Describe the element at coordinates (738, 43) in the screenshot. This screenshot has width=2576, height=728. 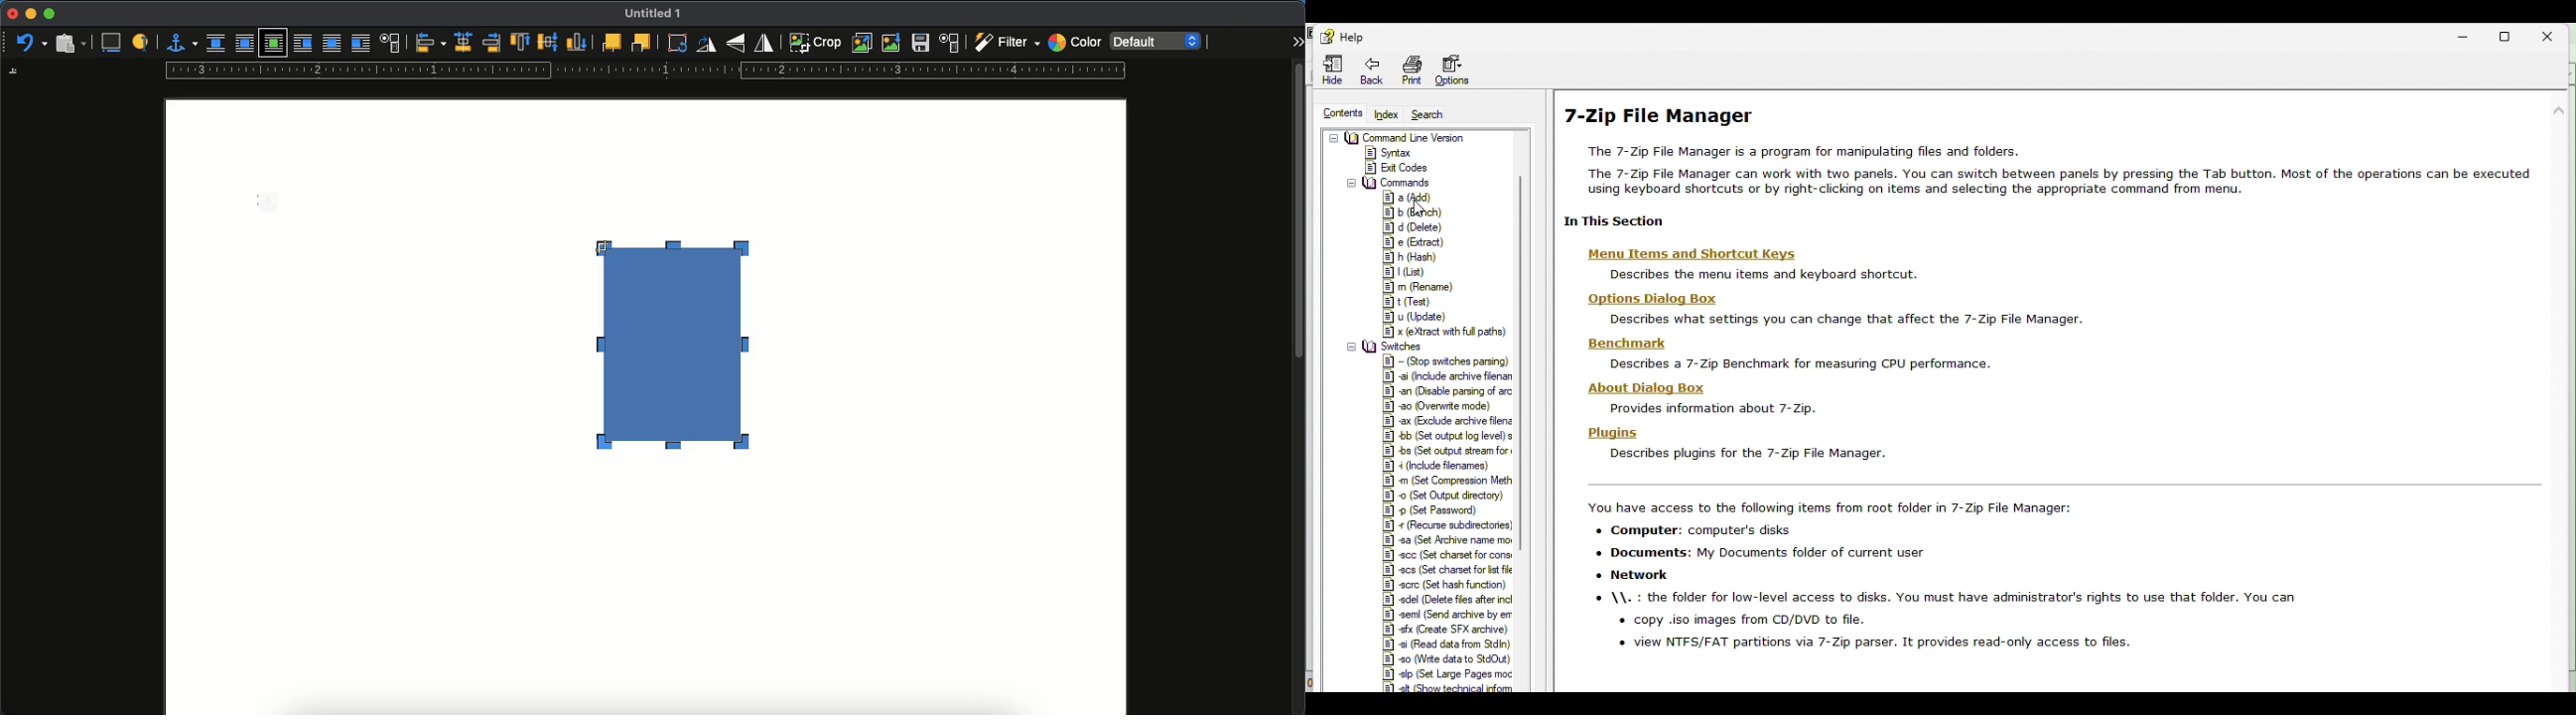
I see `flip vertically ` at that location.